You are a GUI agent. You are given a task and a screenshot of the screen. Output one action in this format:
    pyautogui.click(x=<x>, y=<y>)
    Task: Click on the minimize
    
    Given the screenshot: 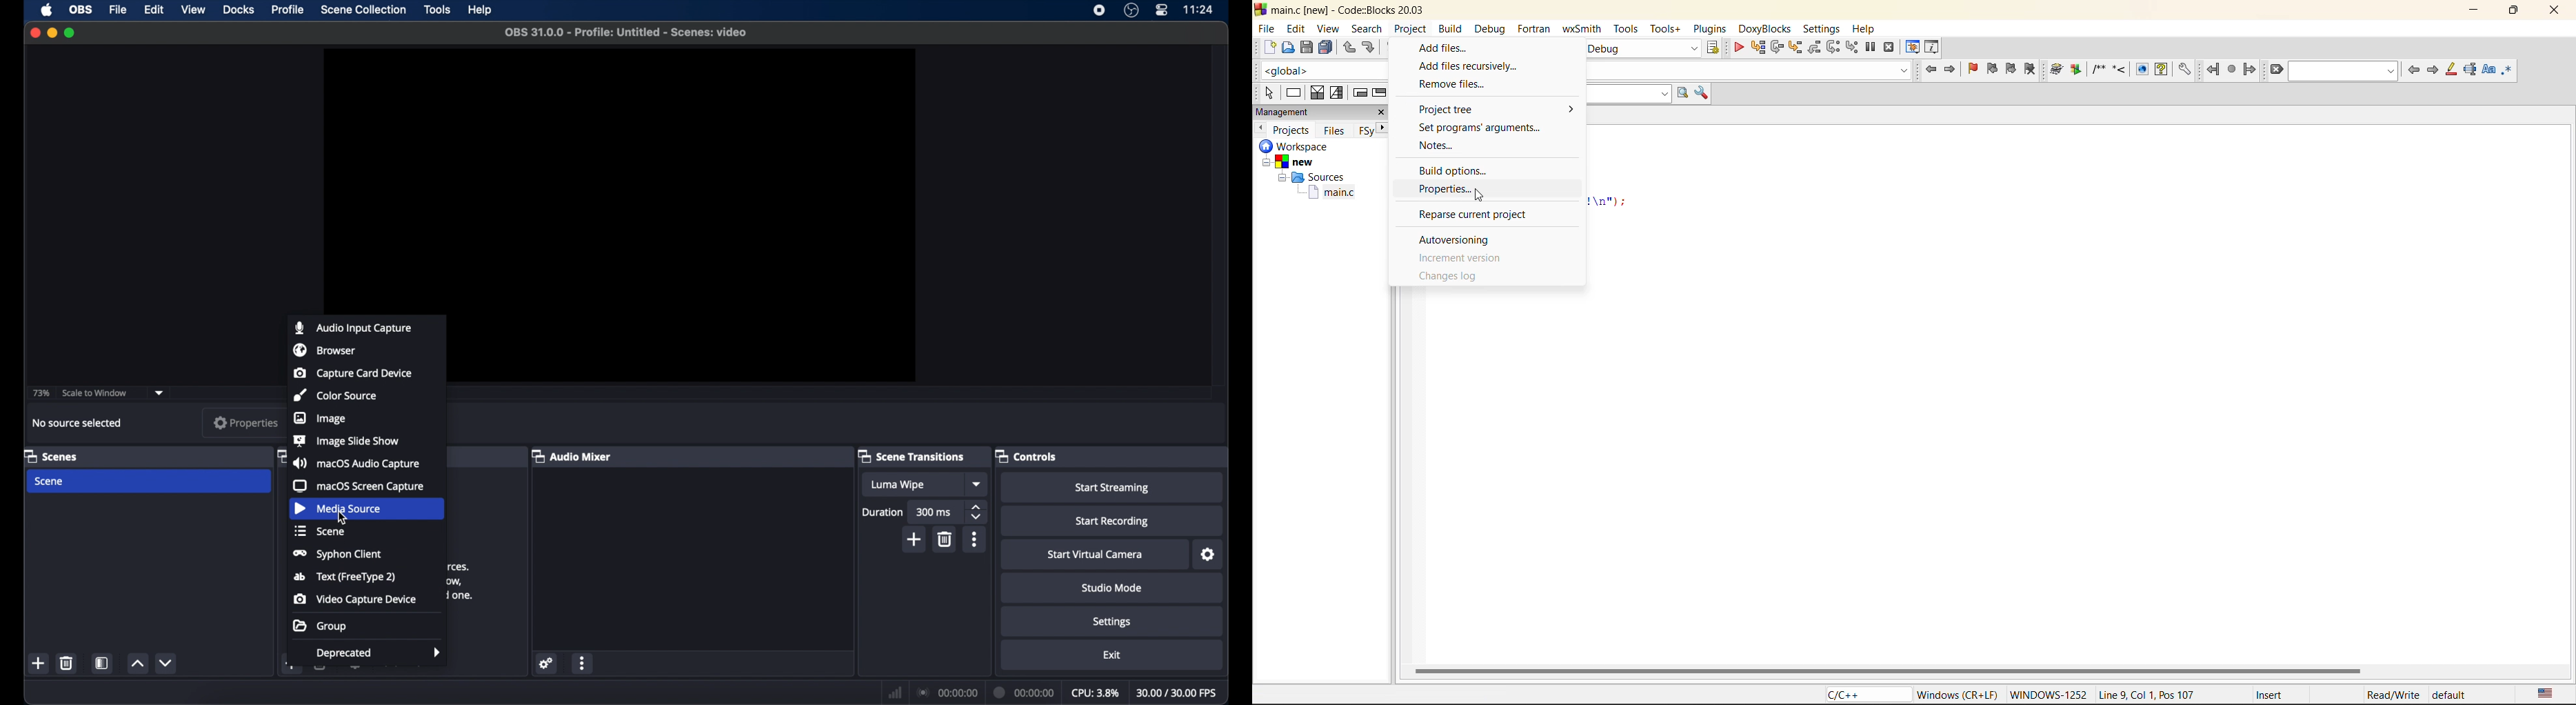 What is the action you would take?
    pyautogui.click(x=2479, y=12)
    